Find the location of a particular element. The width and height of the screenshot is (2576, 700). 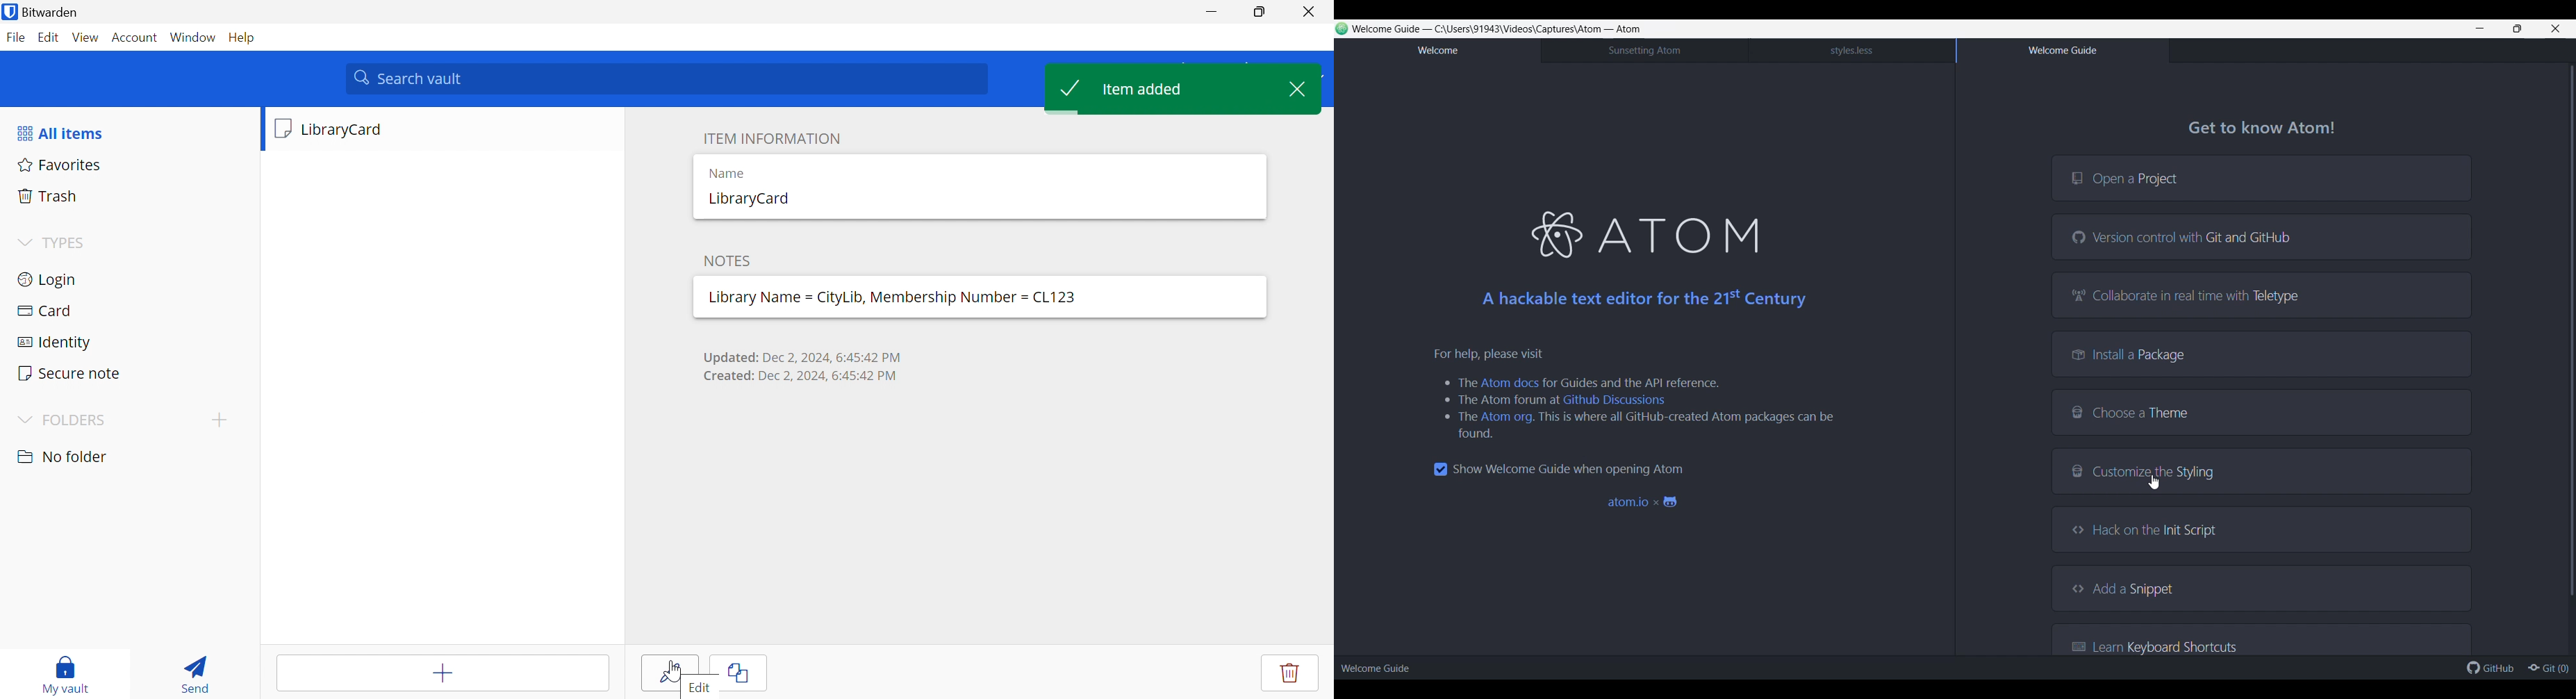

Customize the Styling is located at coordinates (2262, 471).